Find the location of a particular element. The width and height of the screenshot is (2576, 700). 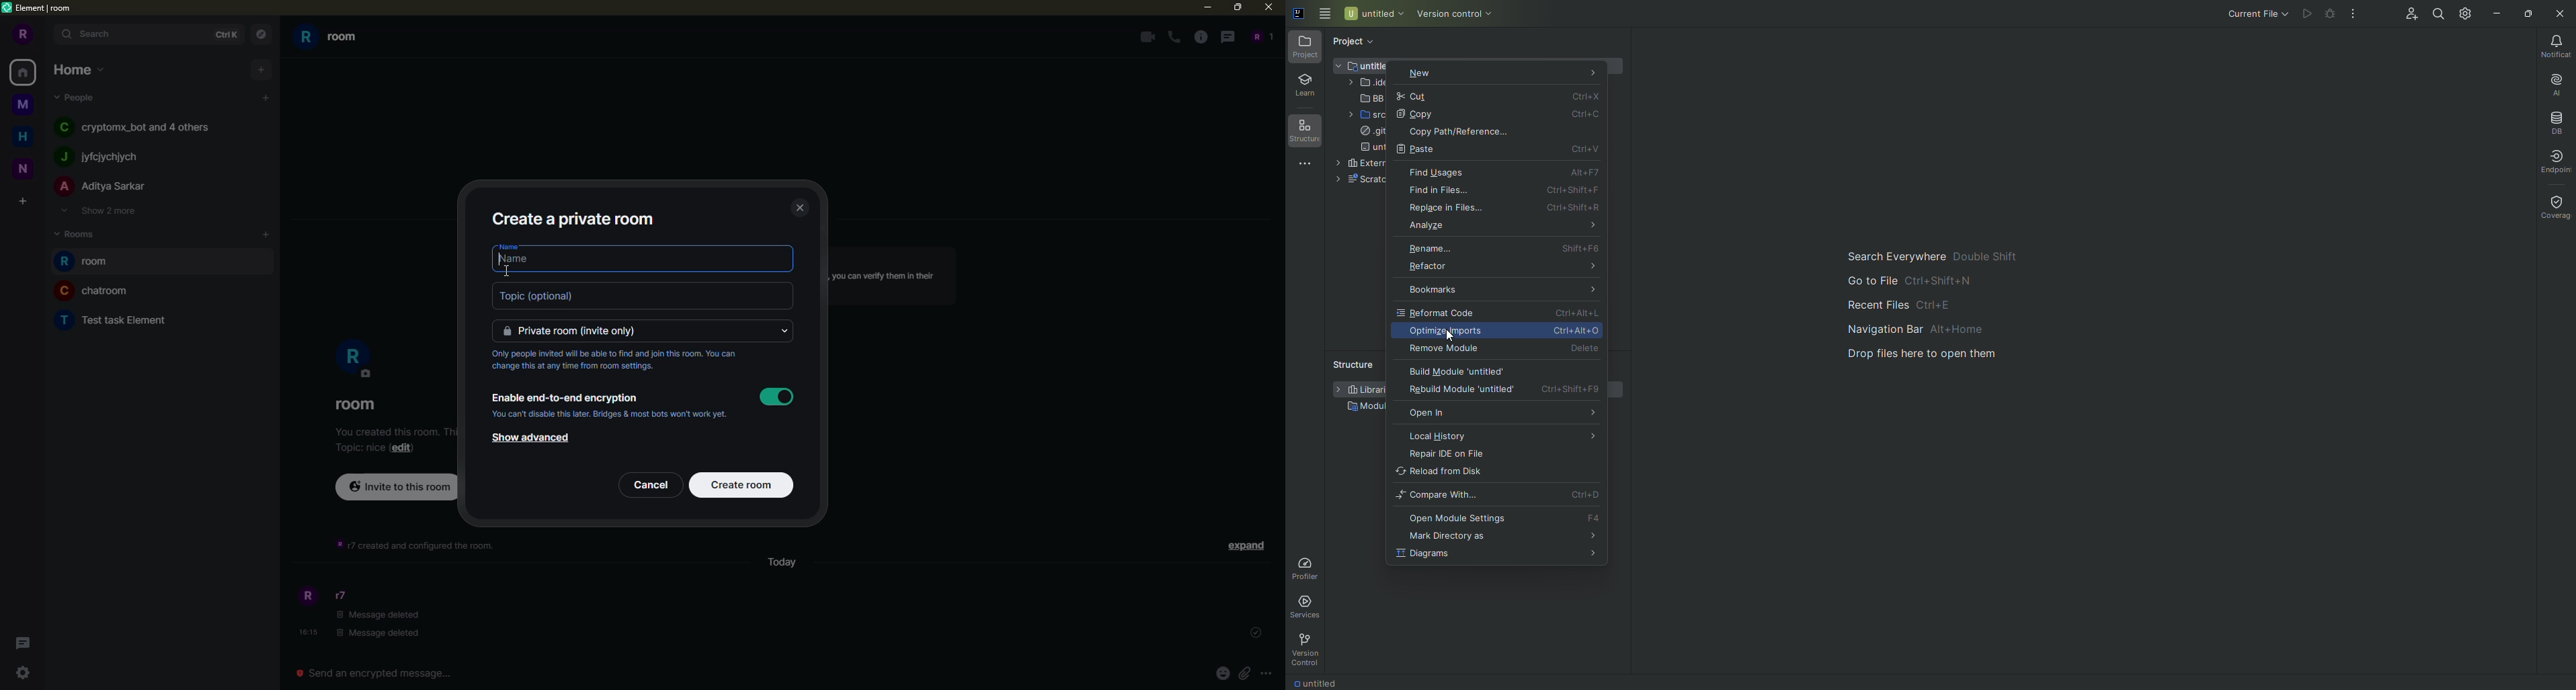

people is located at coordinates (142, 126).